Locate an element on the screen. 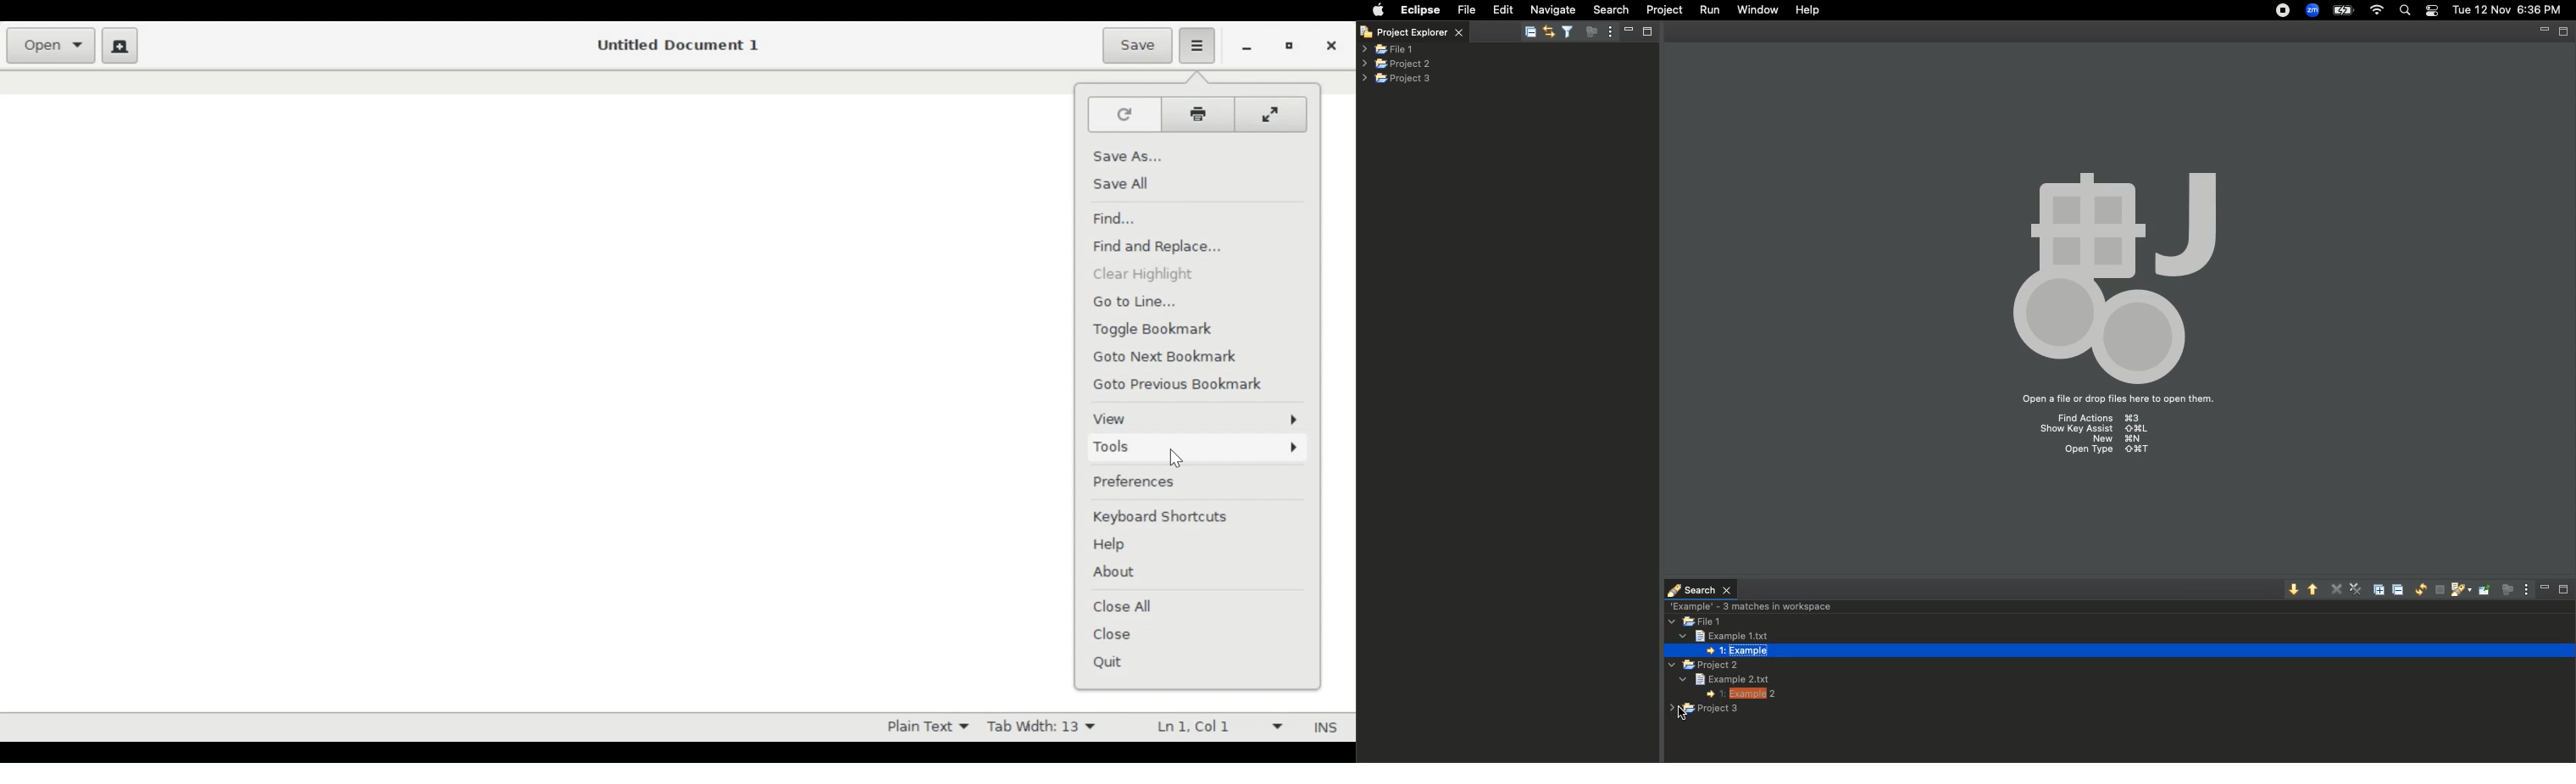 The image size is (2576, 784). minimize is located at coordinates (1627, 31).